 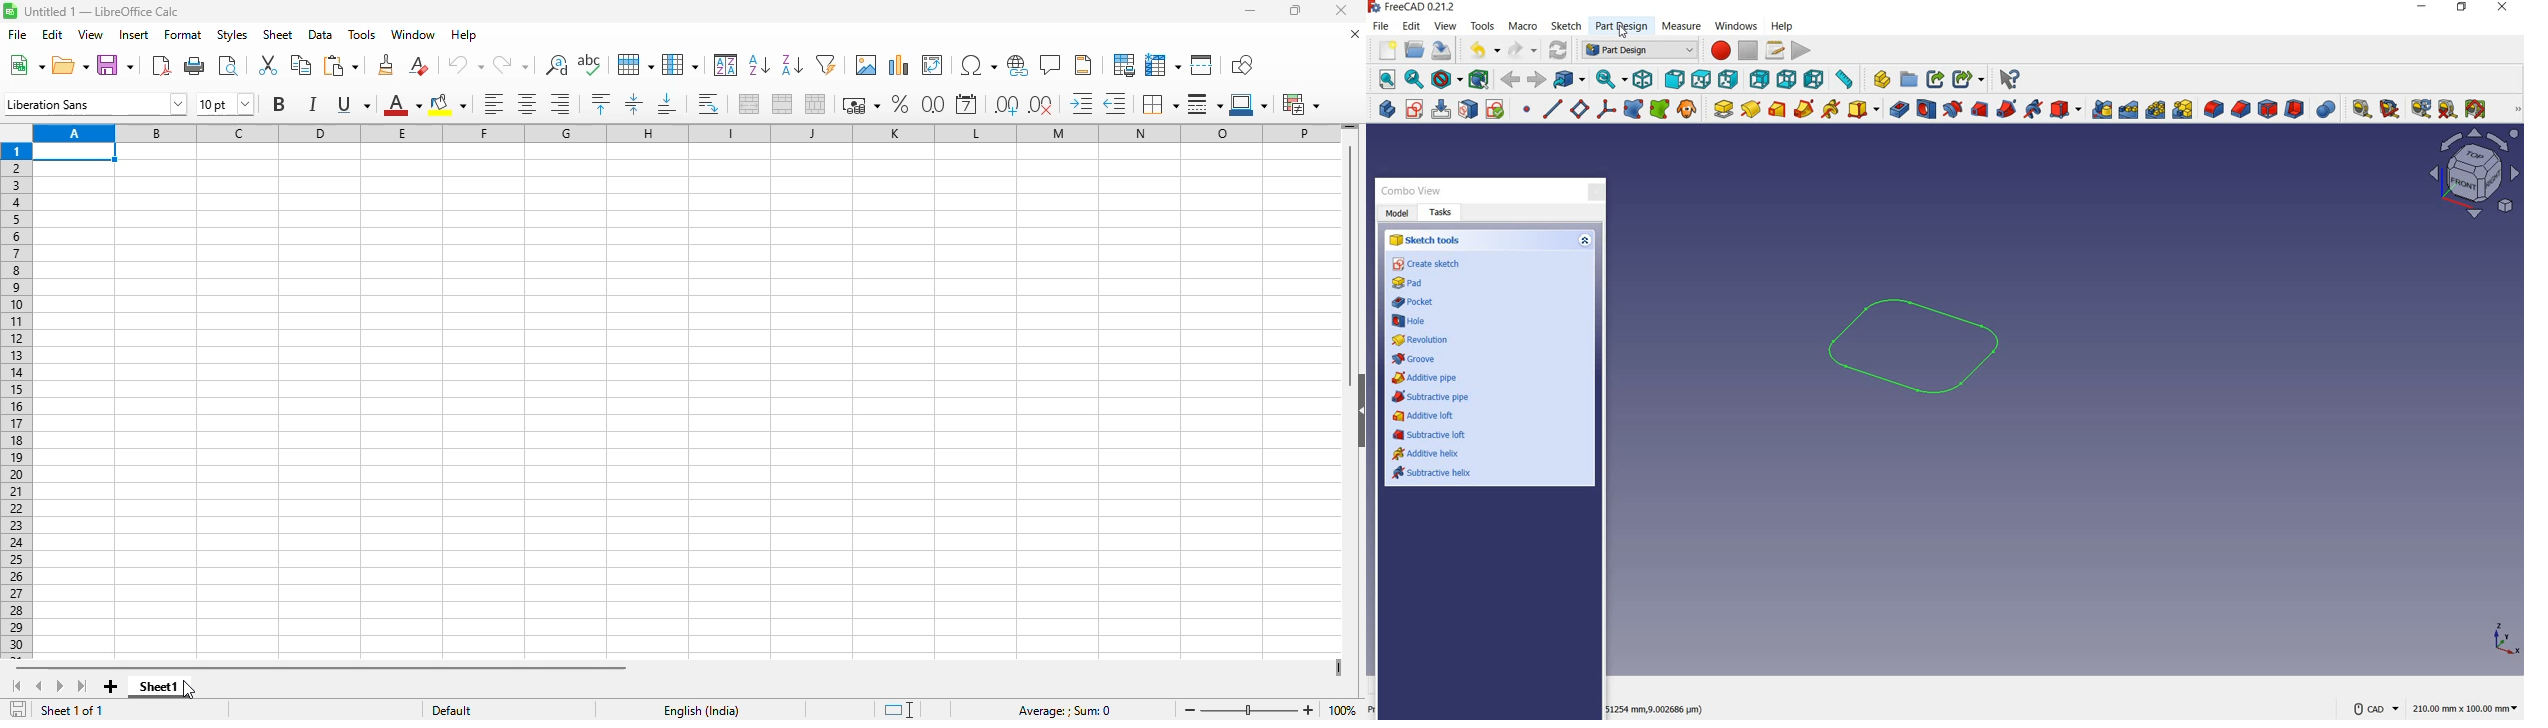 What do you see at coordinates (934, 65) in the screenshot?
I see `insert or edit pivot table` at bounding box center [934, 65].